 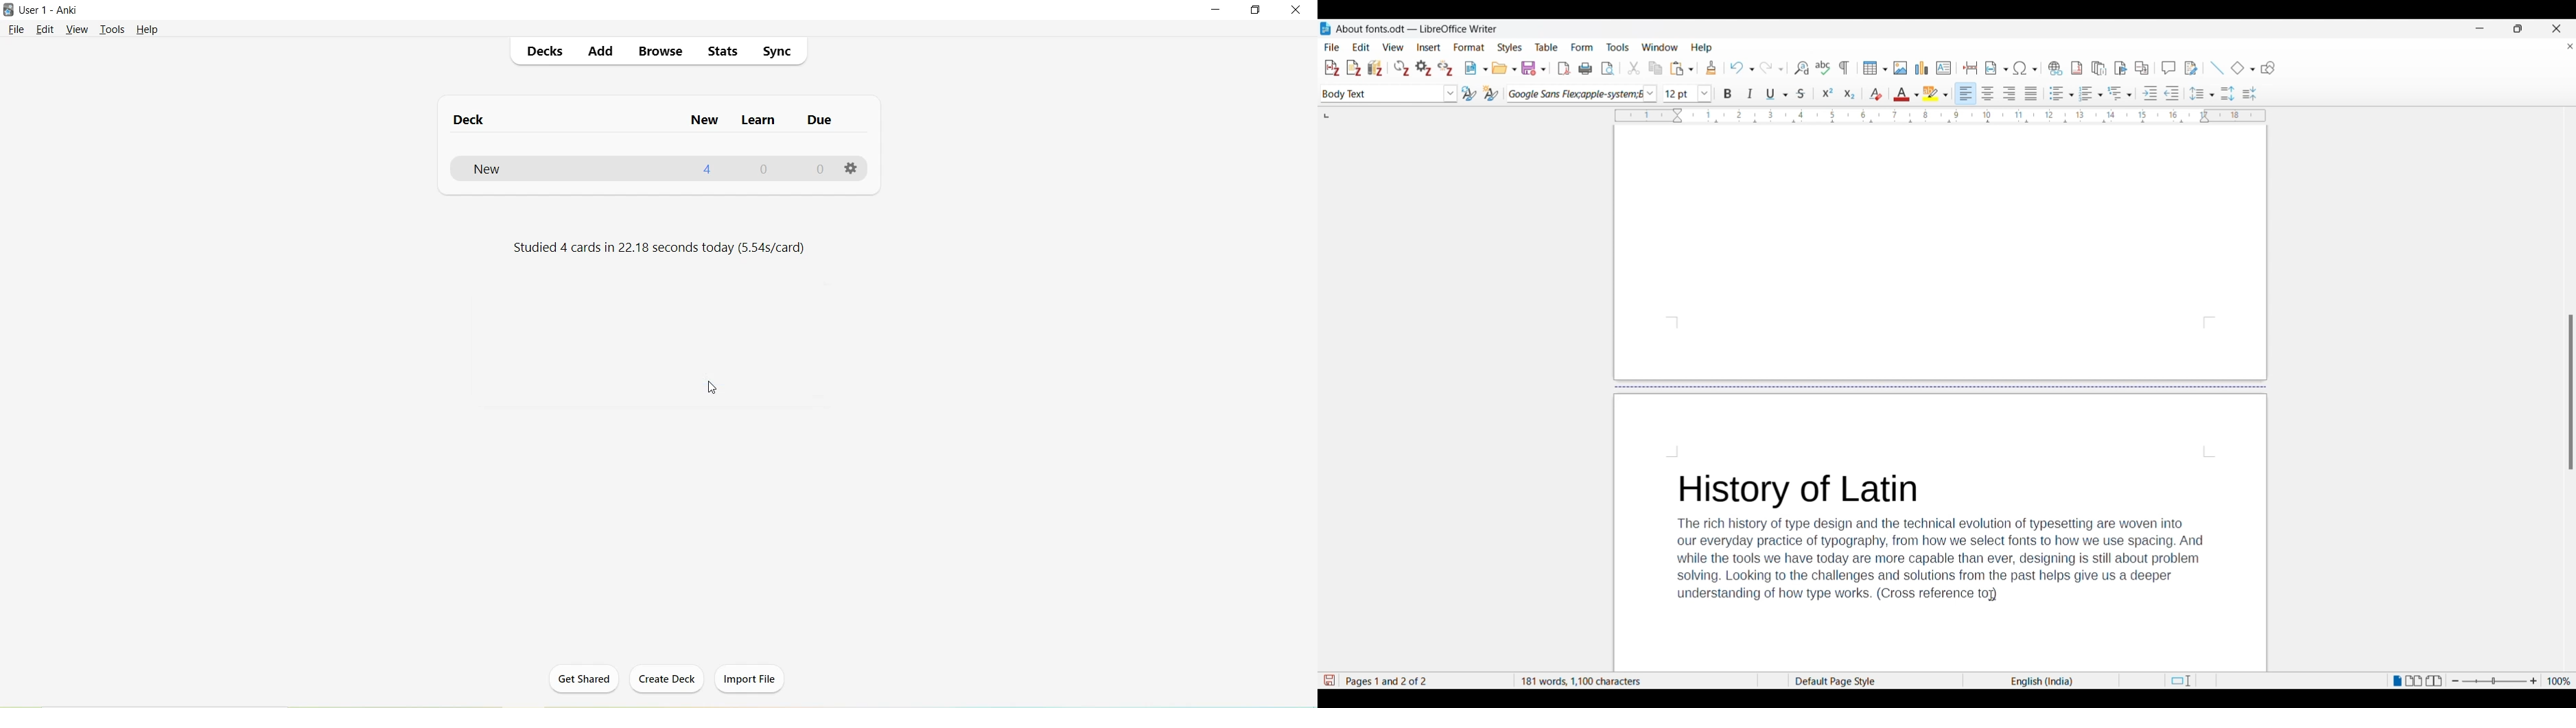 I want to click on 0, so click(x=764, y=169).